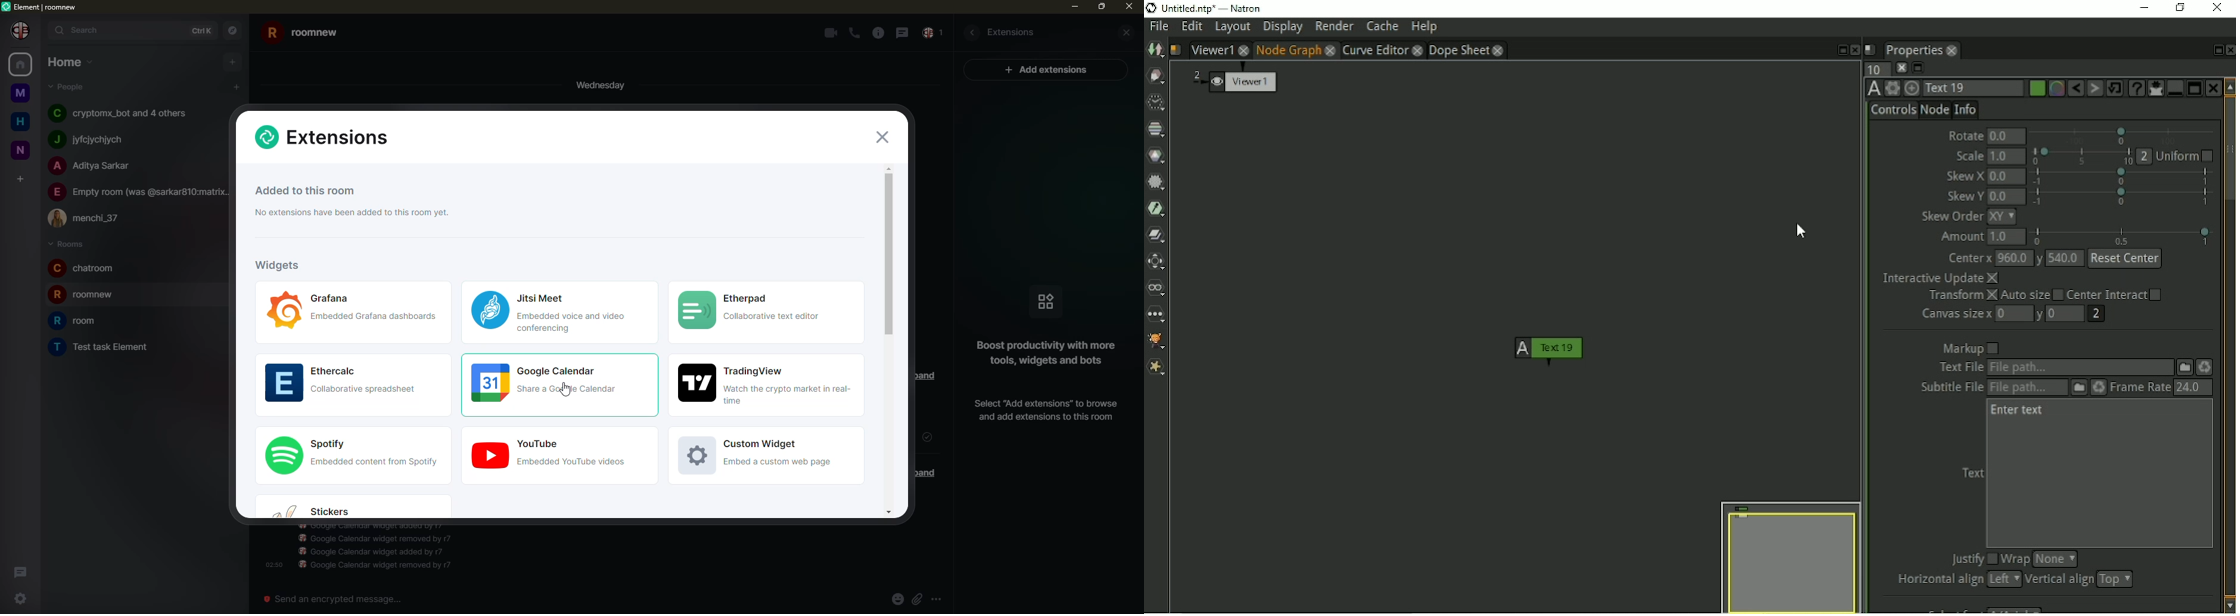  What do you see at coordinates (916, 598) in the screenshot?
I see `attach` at bounding box center [916, 598].